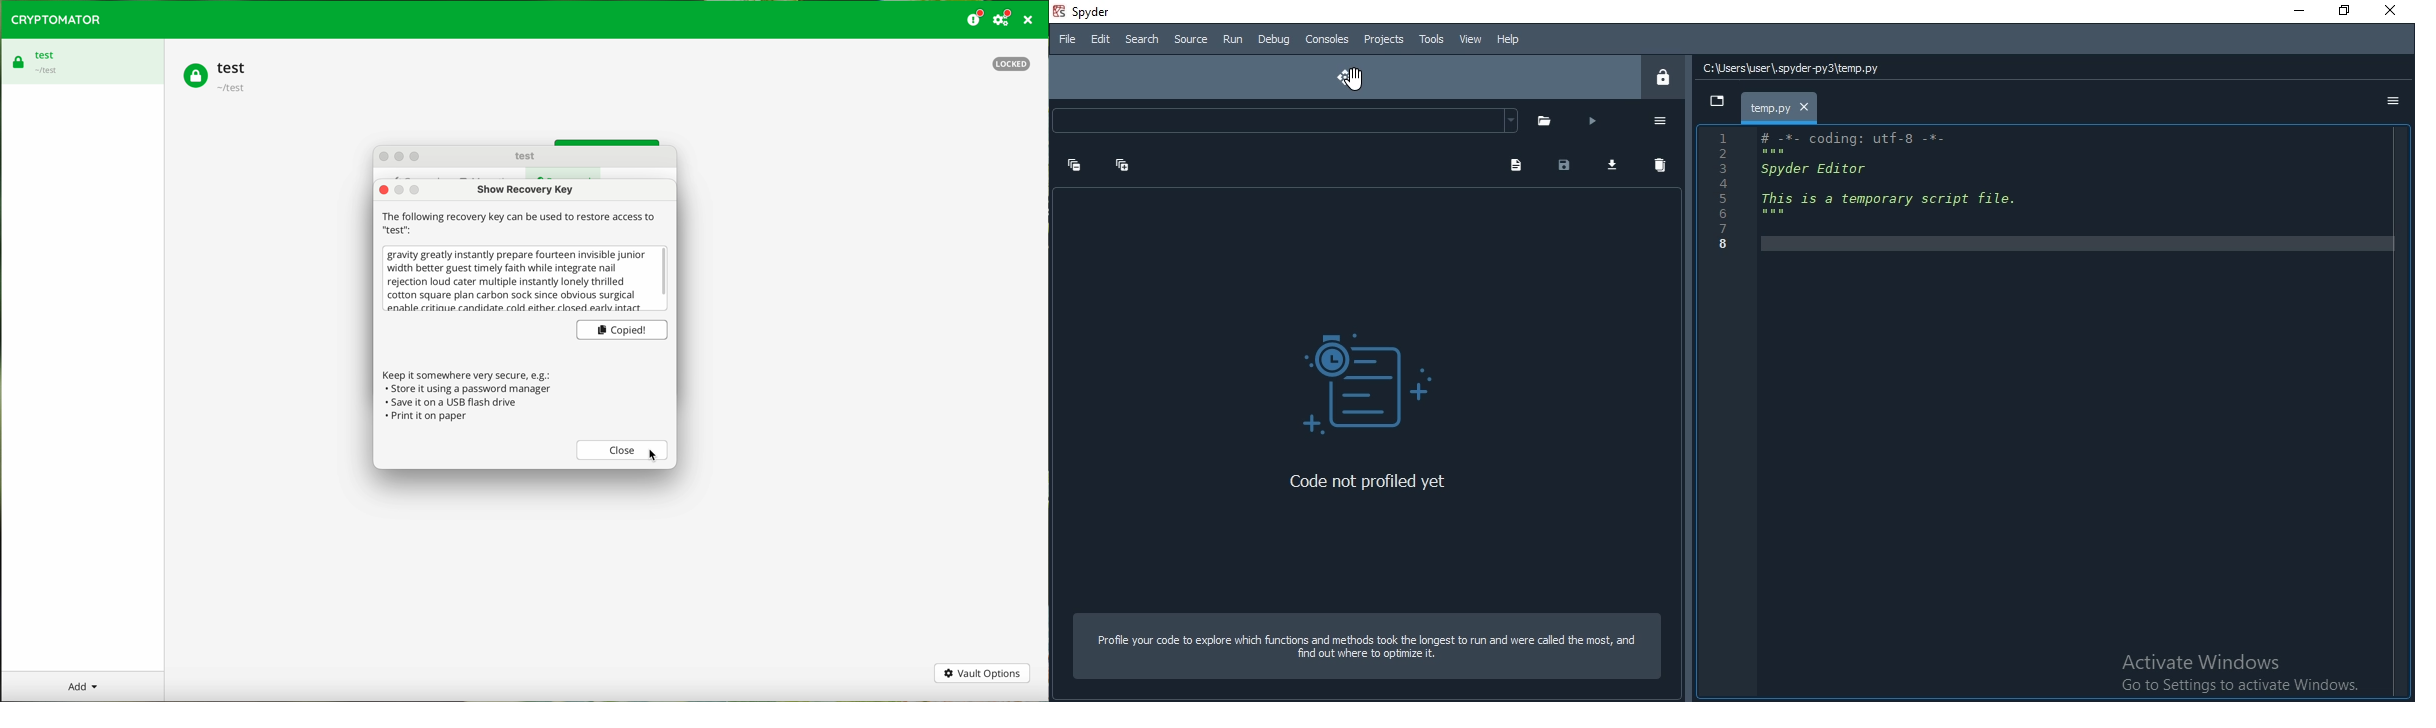 This screenshot has height=728, width=2436. I want to click on Close, so click(2392, 11).